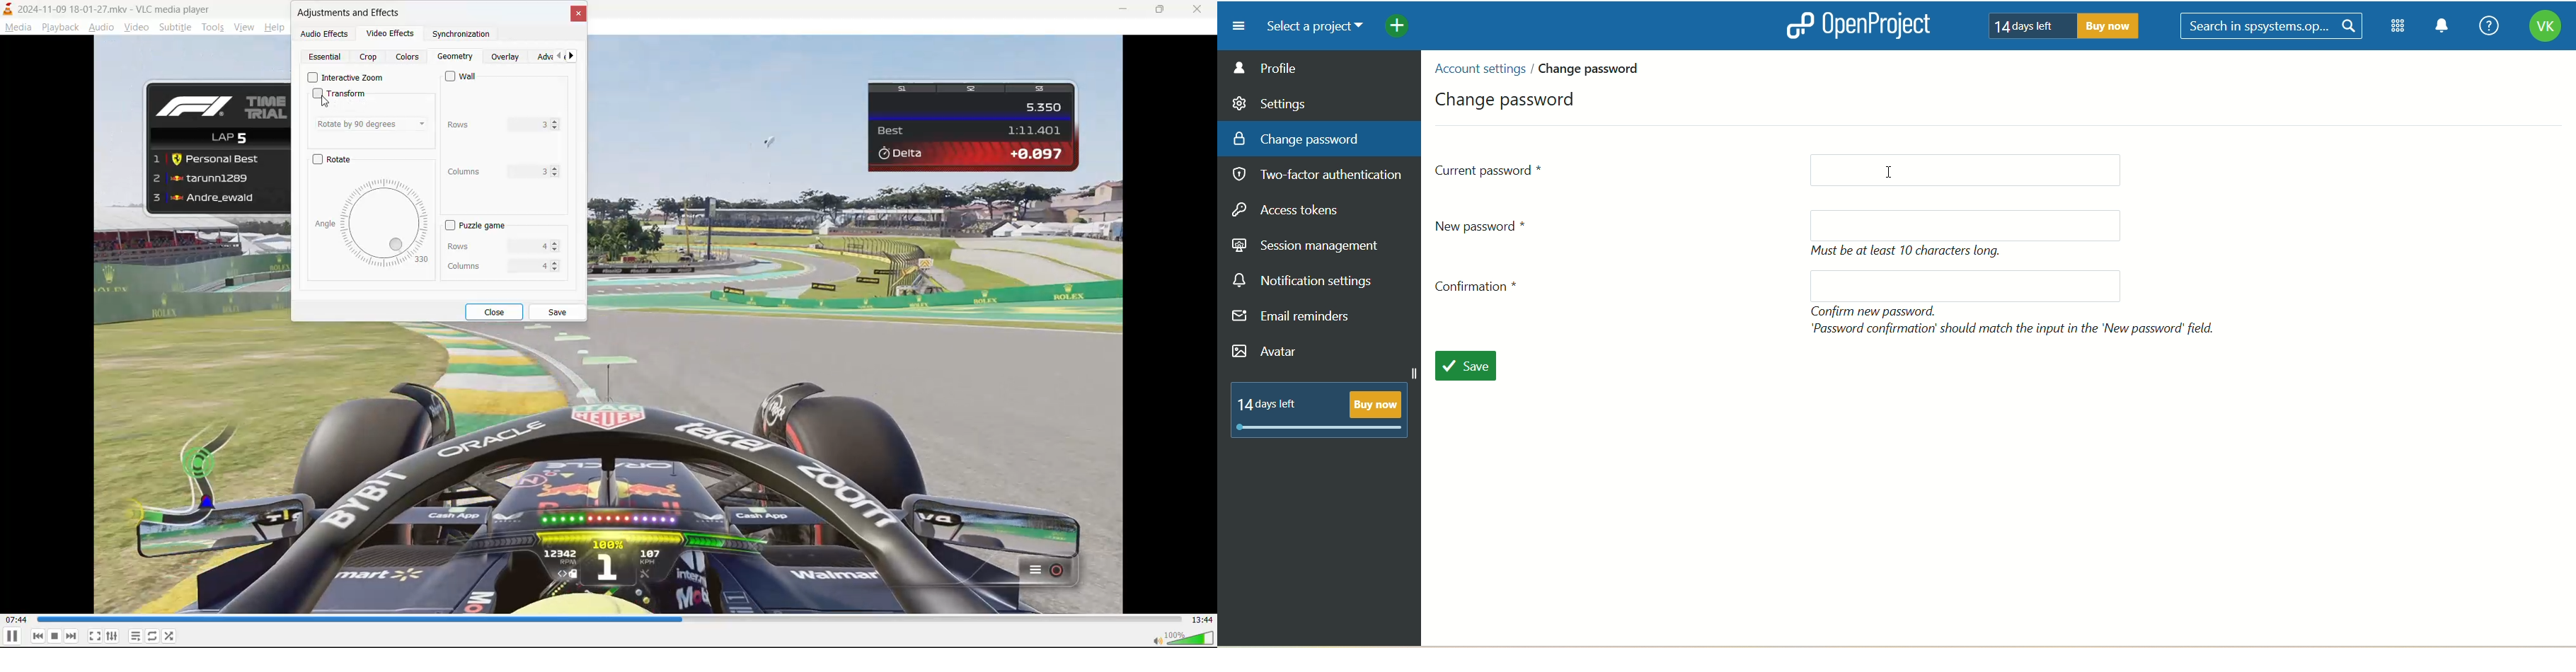 This screenshot has height=672, width=2576. I want to click on cursor, so click(327, 101).